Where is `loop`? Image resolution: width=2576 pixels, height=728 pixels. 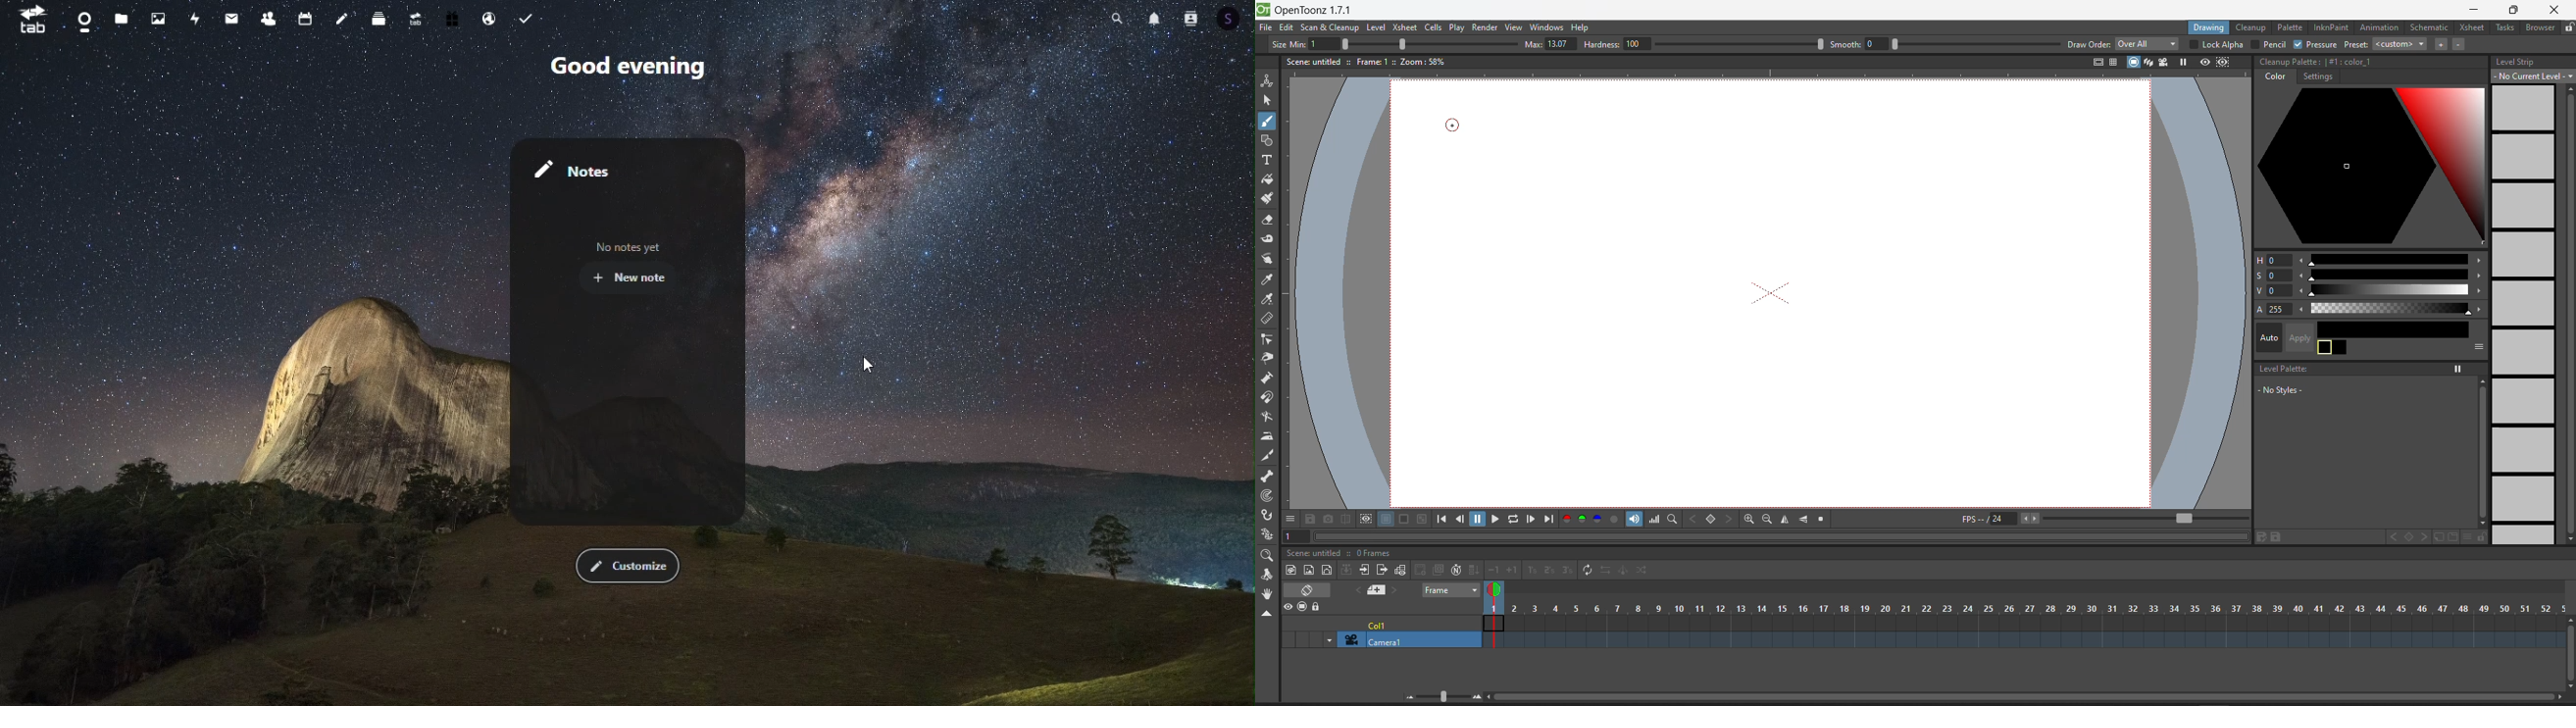
loop is located at coordinates (1514, 519).